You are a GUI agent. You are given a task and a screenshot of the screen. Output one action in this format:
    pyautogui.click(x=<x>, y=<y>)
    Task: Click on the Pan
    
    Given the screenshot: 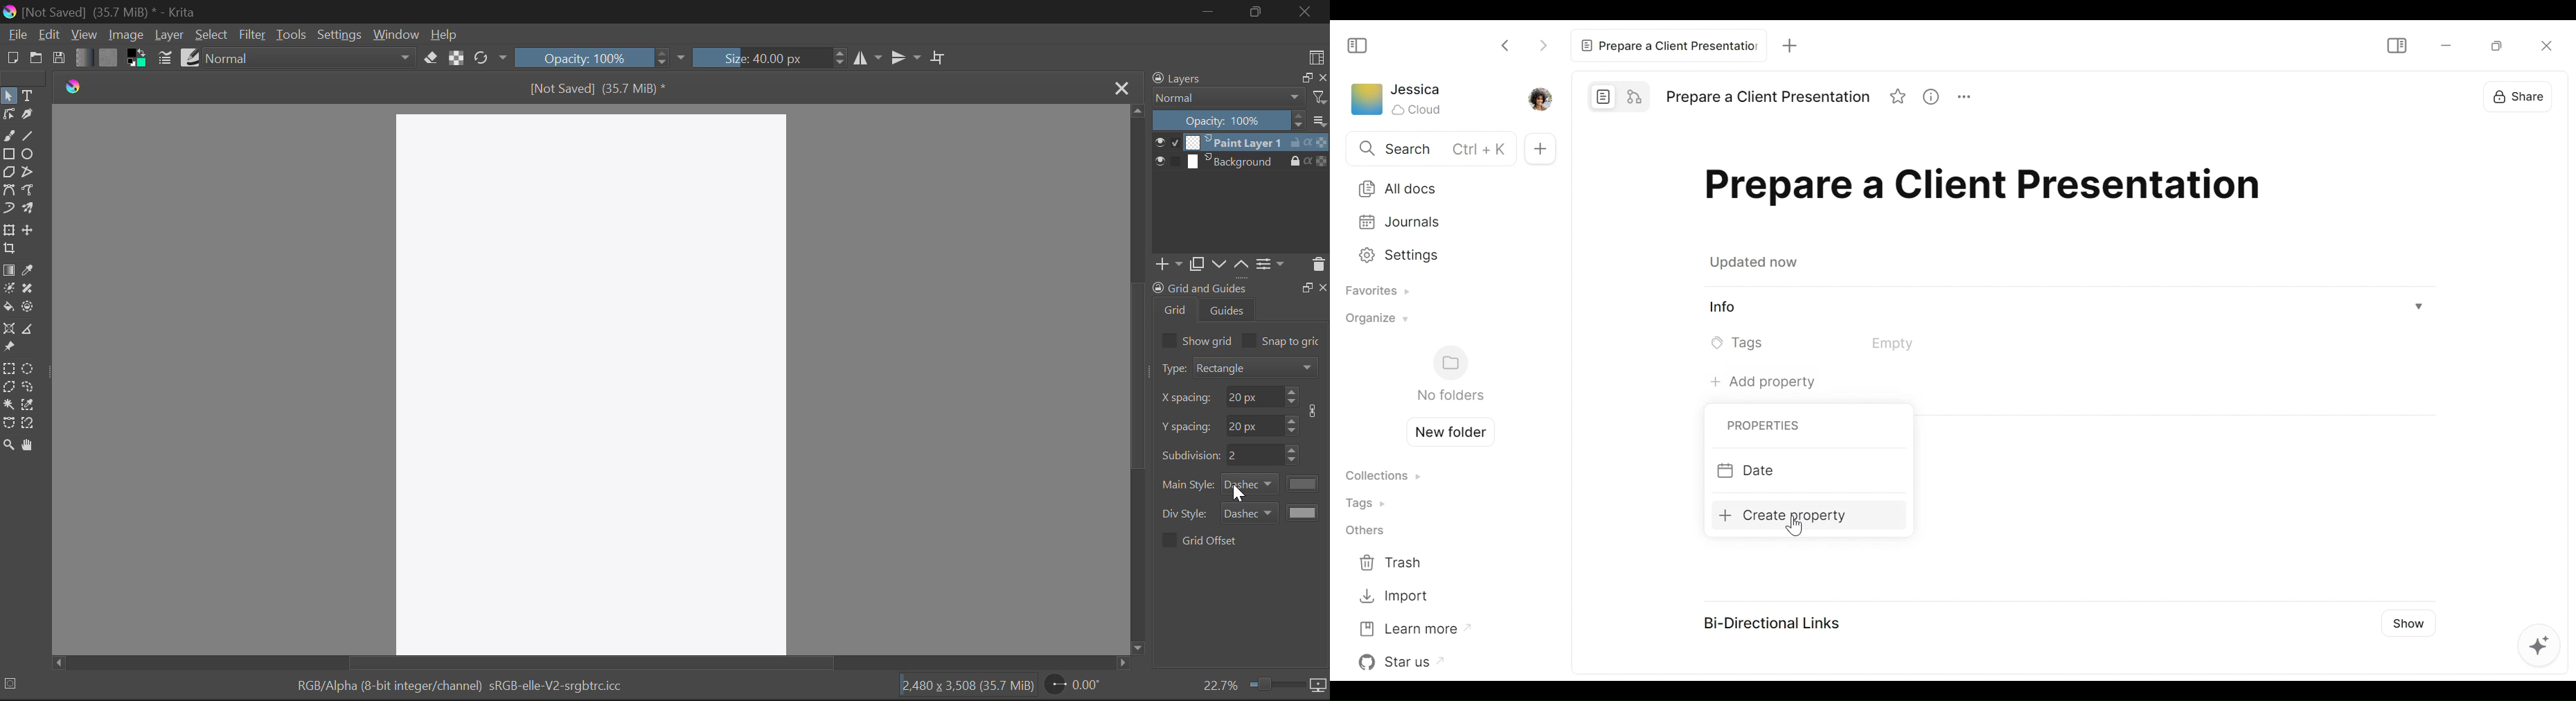 What is the action you would take?
    pyautogui.click(x=30, y=445)
    